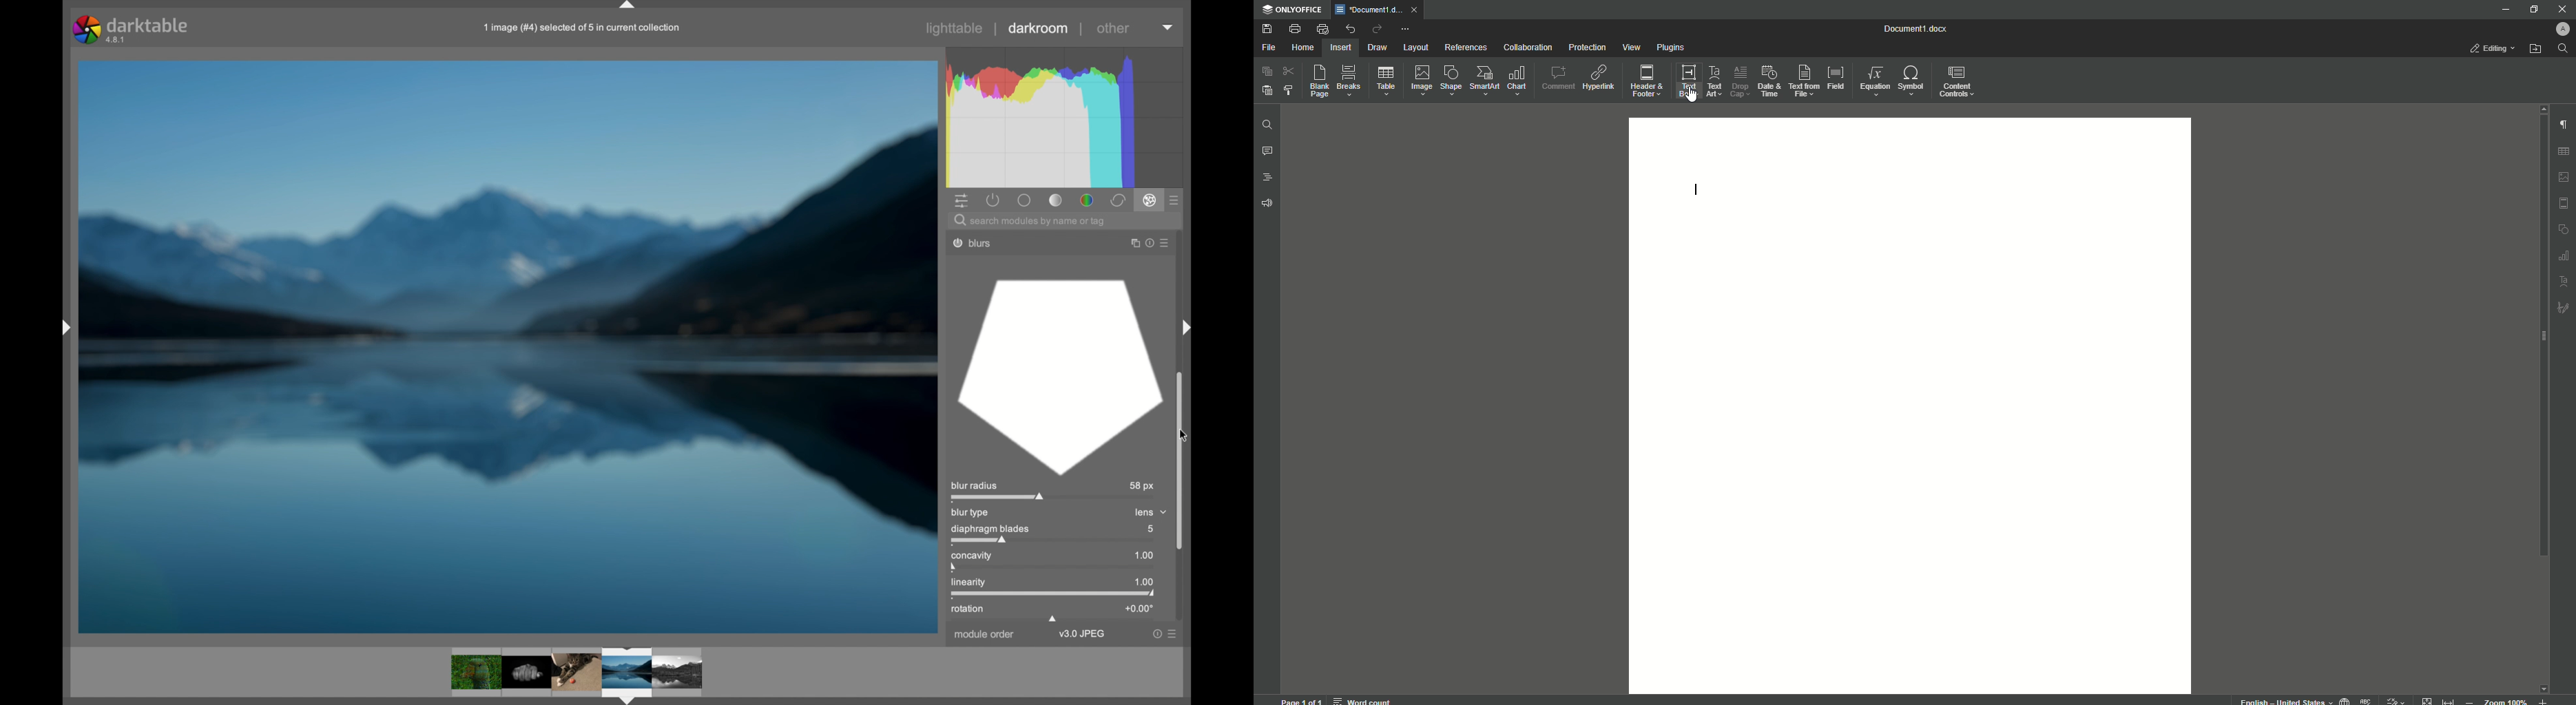  I want to click on blur diaphragm blades, so click(1059, 376).